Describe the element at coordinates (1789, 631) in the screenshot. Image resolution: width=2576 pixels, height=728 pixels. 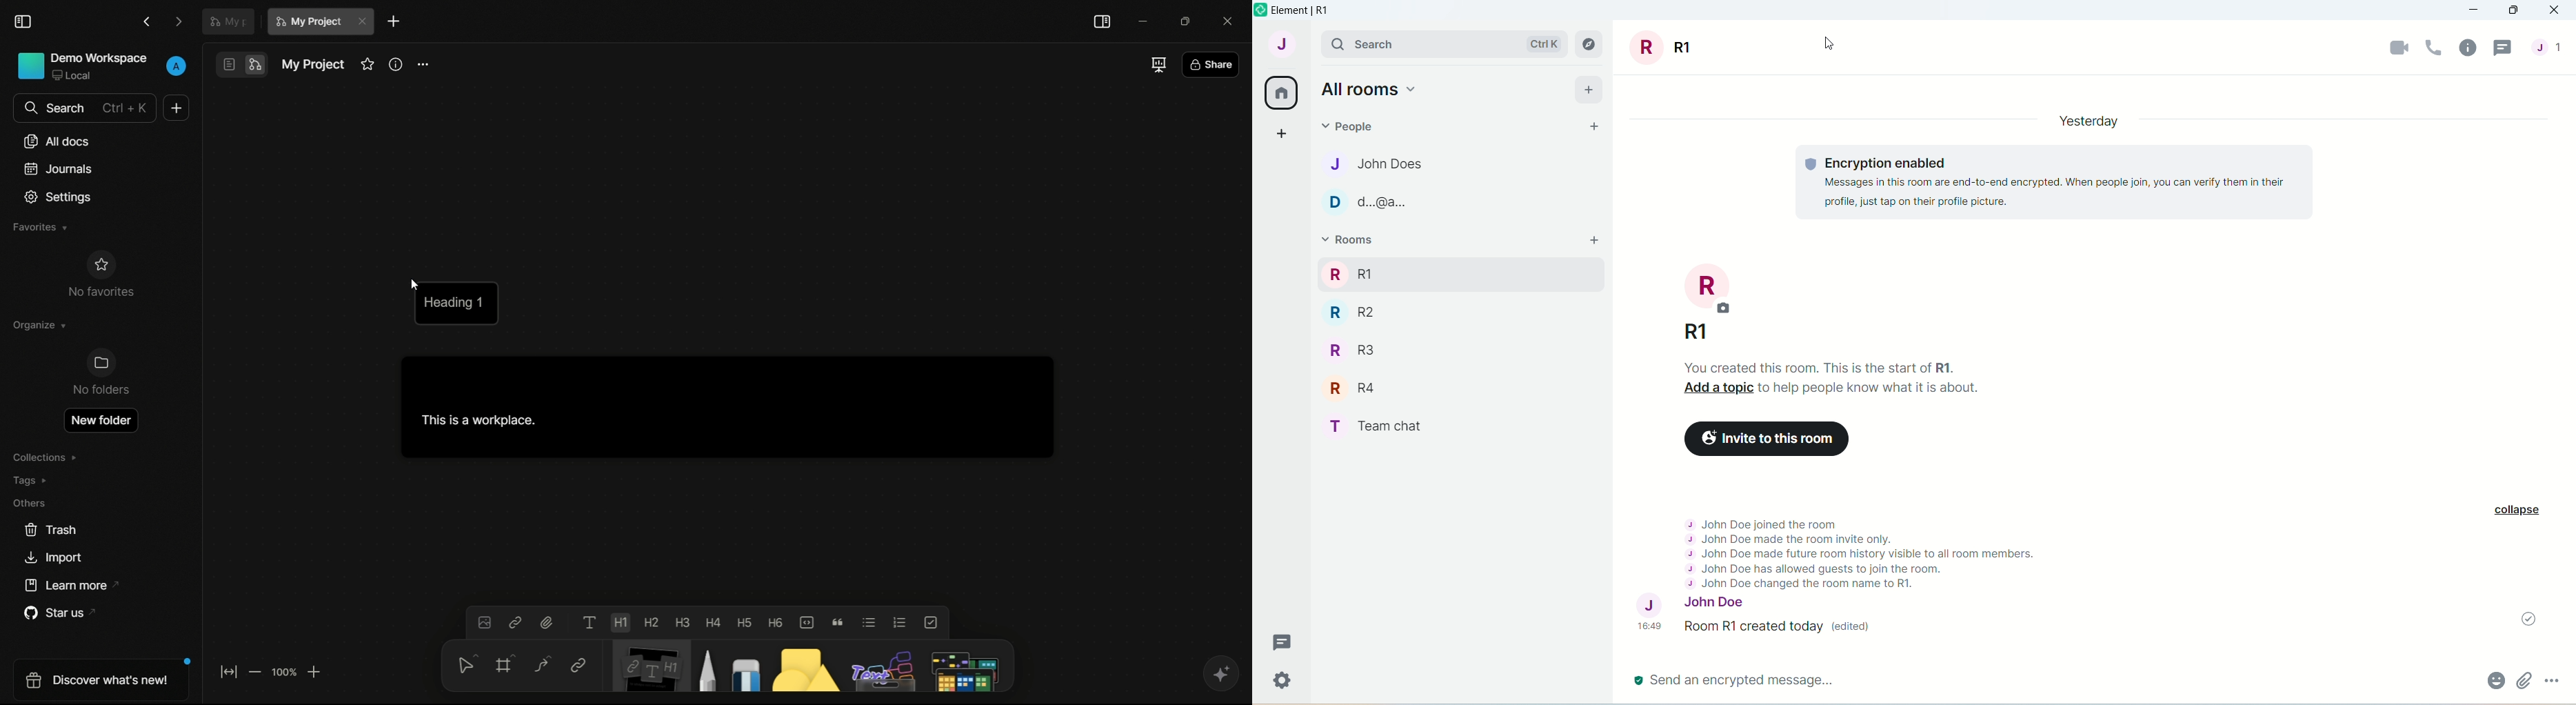
I see `Room R1 created today (edited)` at that location.